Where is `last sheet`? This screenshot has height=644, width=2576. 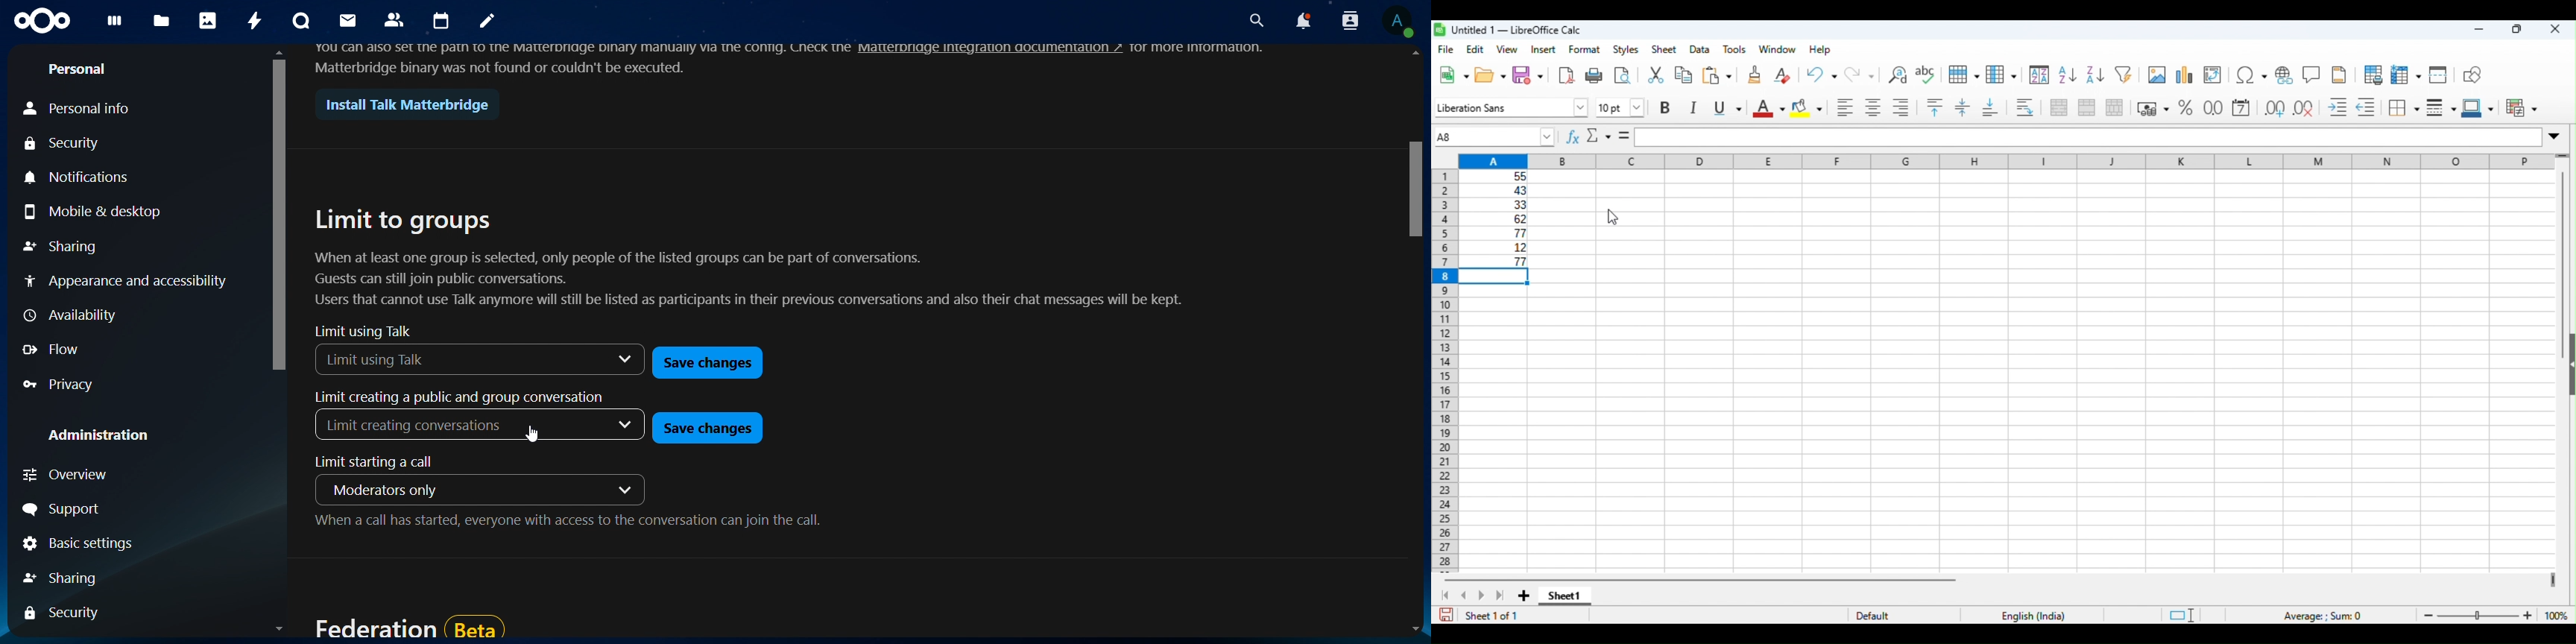
last sheet is located at coordinates (1500, 596).